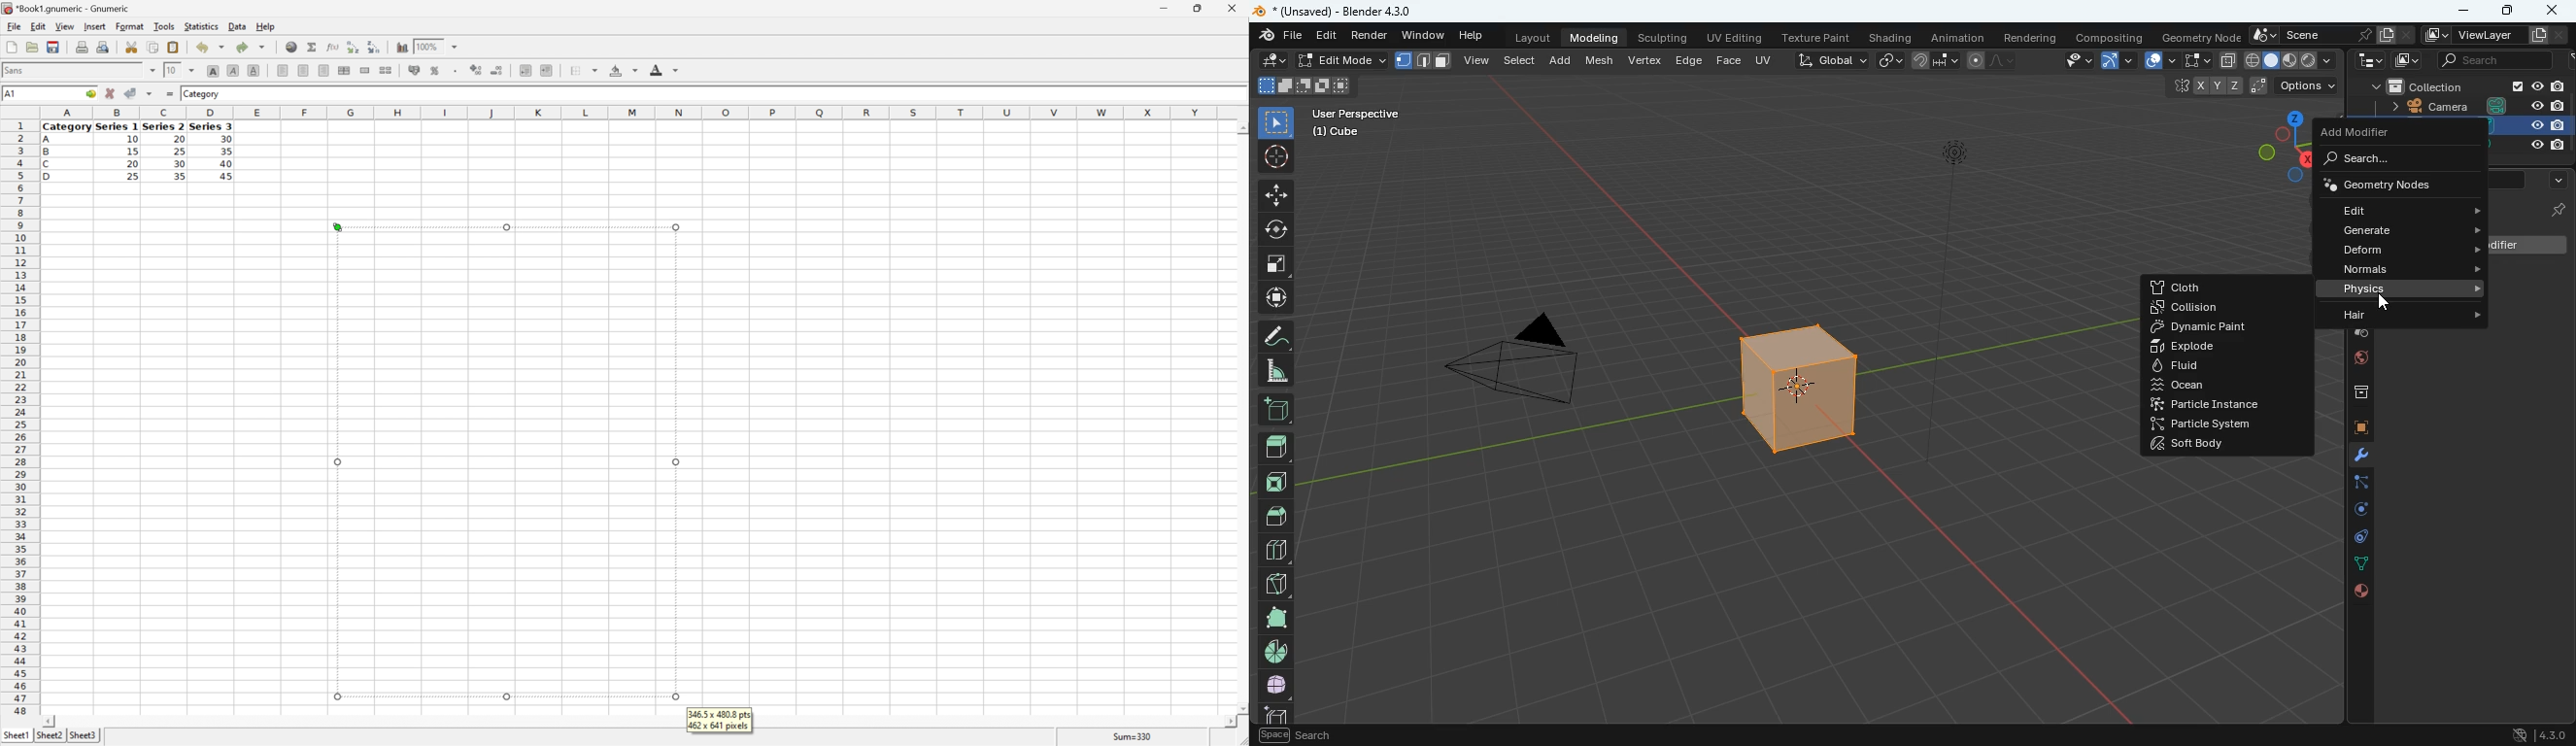 Image resolution: width=2576 pixels, height=756 pixels. I want to click on Sort the selected region in ascending order based on the first column selected, so click(352, 47).